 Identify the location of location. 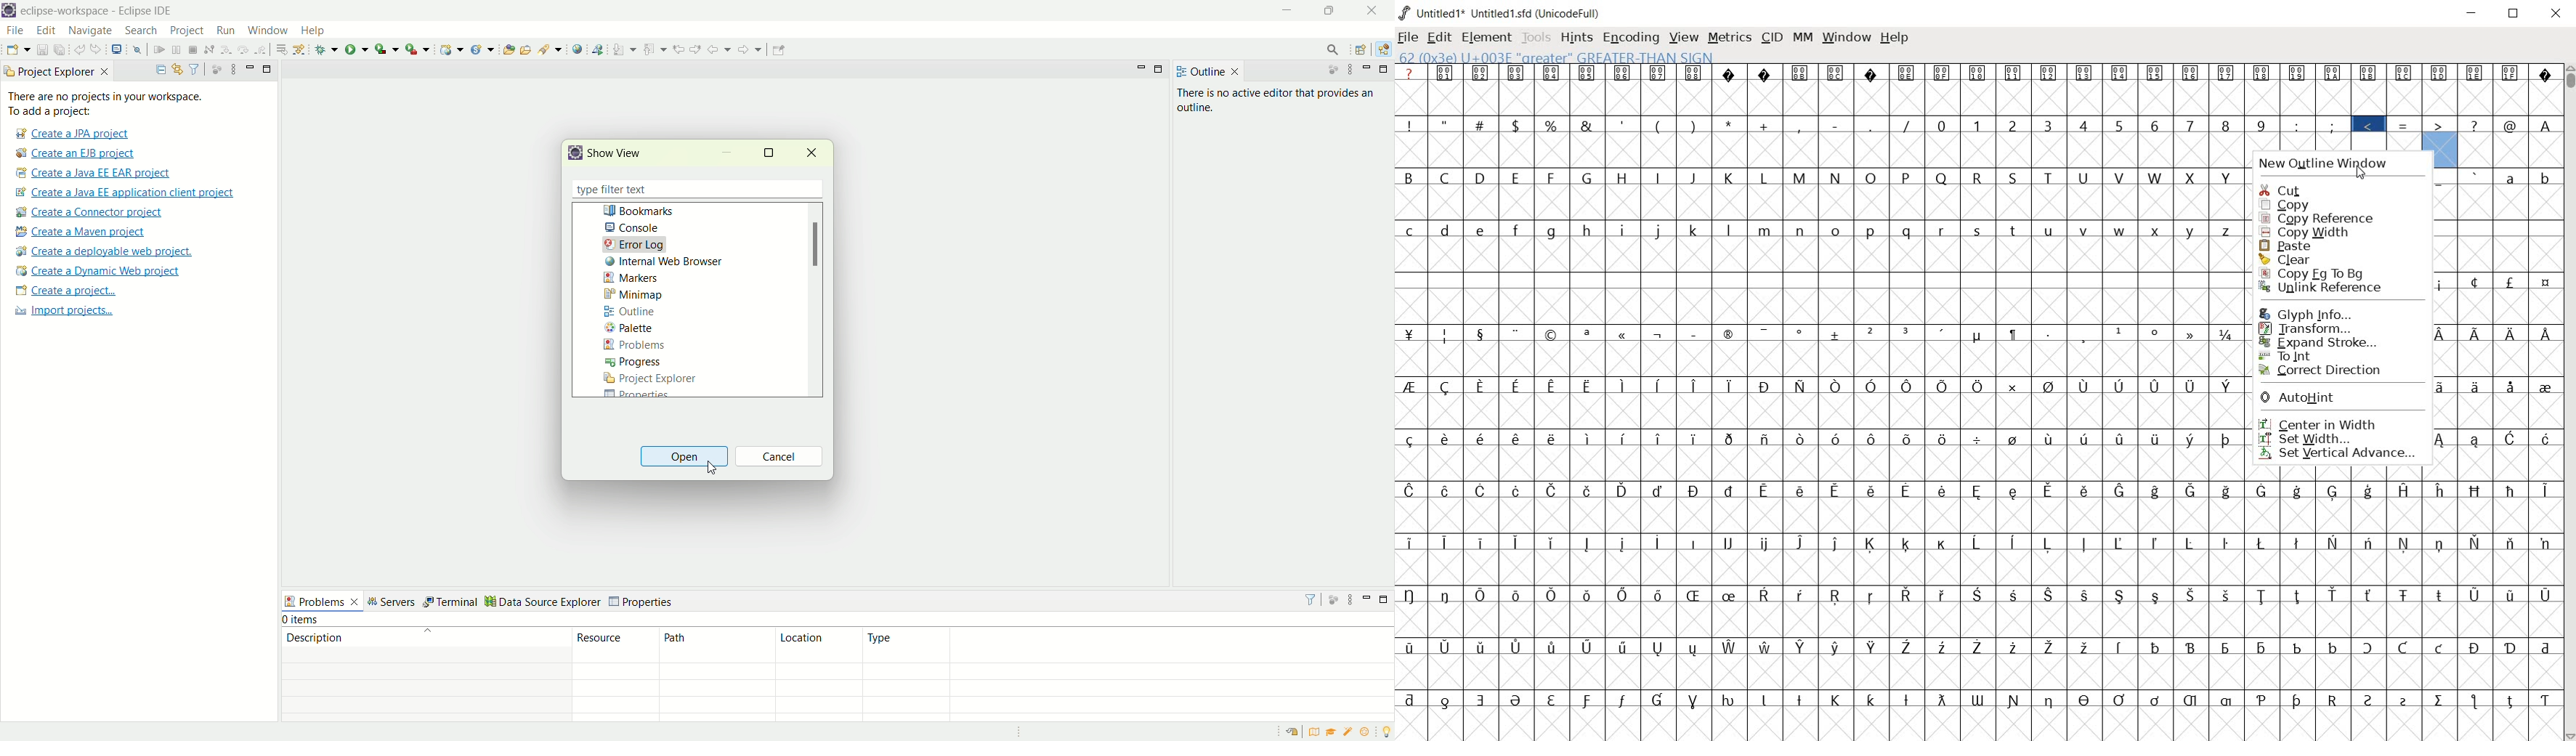
(819, 644).